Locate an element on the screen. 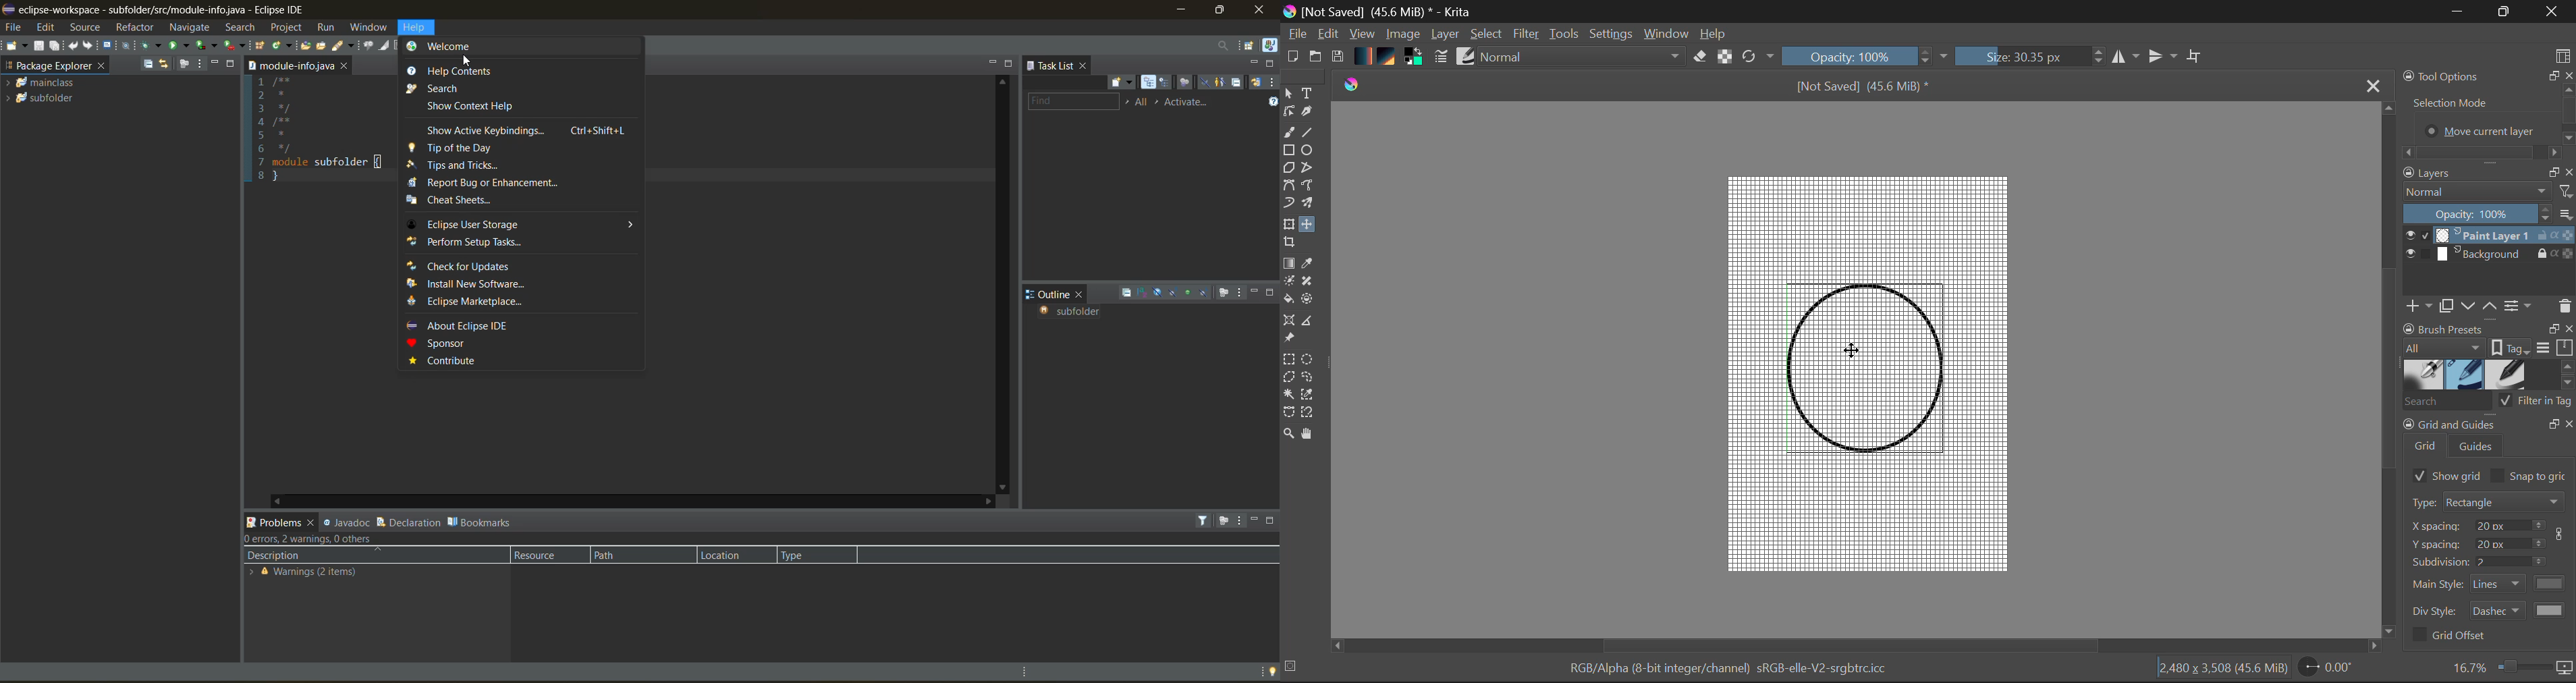 The image size is (2576, 700). MOUSE_UP Cursor Position is located at coordinates (1857, 355).